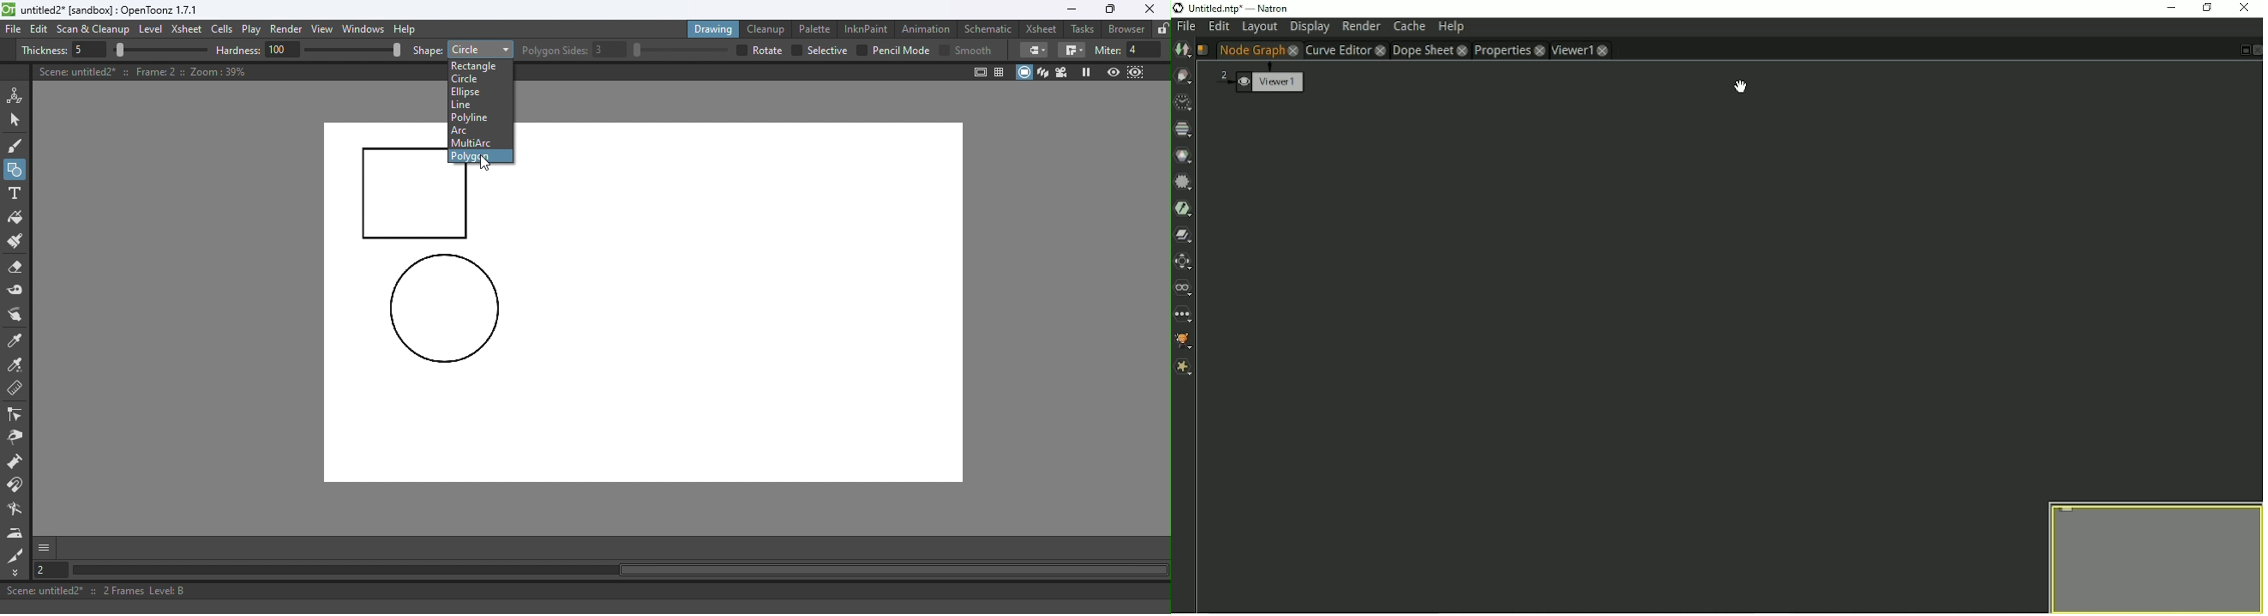  What do you see at coordinates (49, 569) in the screenshot?
I see `Set the current frame` at bounding box center [49, 569].